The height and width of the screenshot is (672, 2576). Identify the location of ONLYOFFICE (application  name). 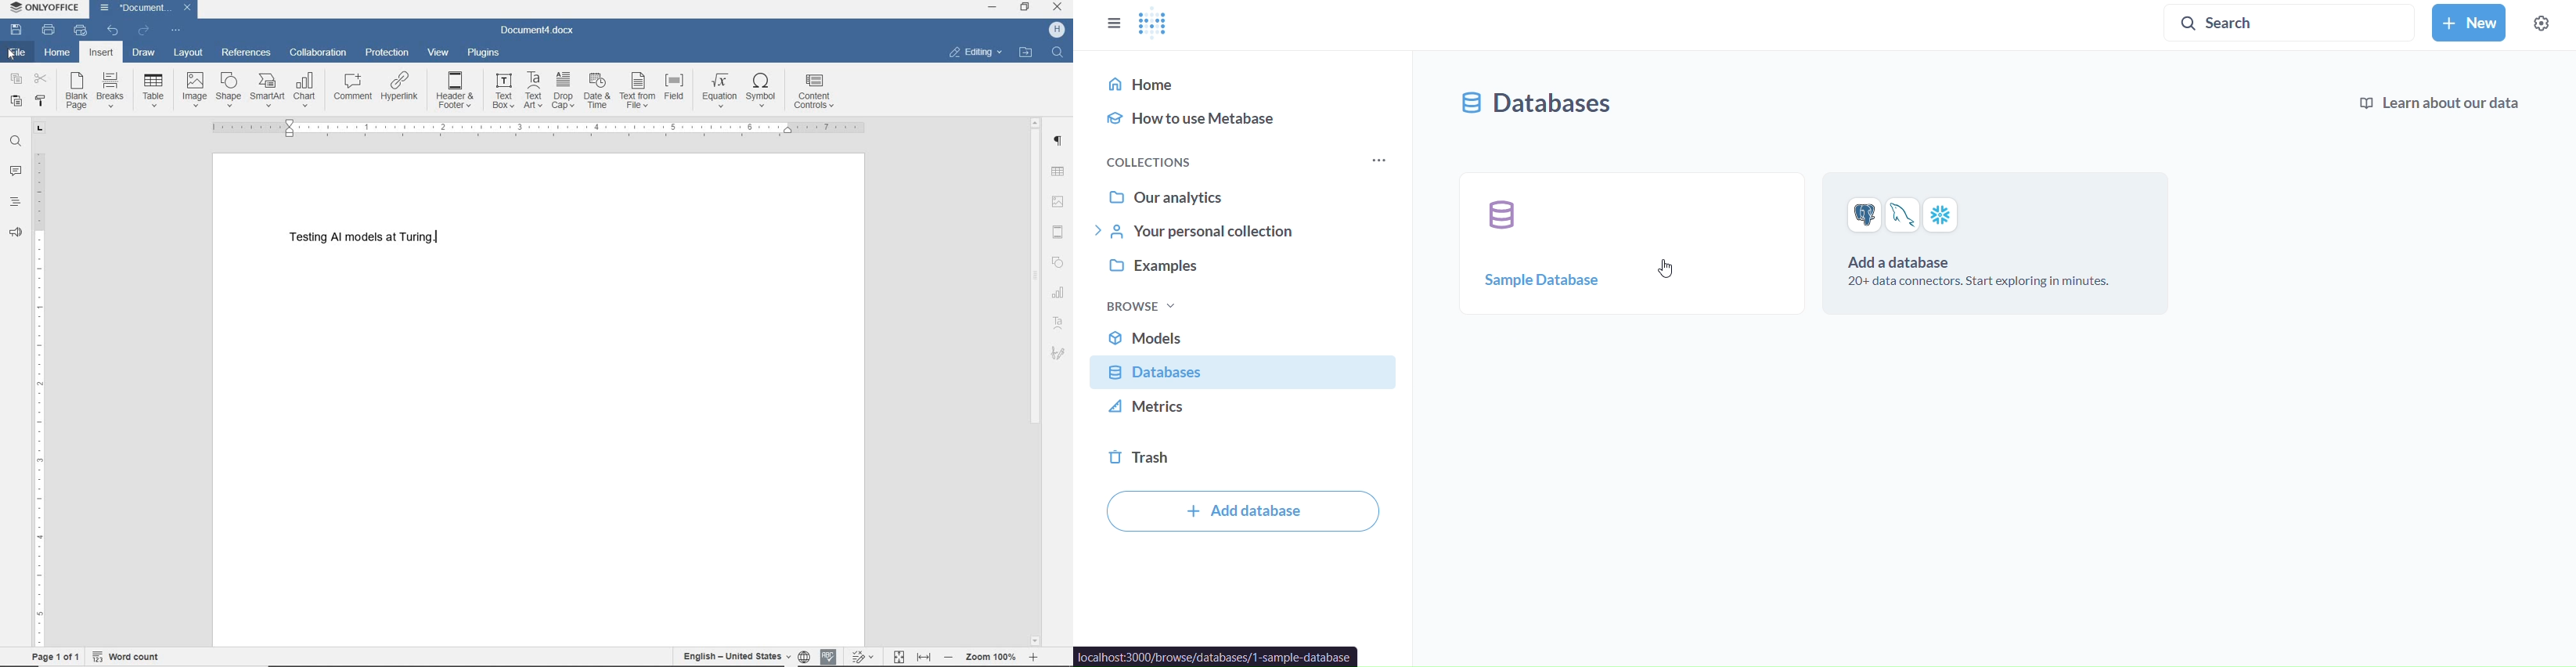
(43, 8).